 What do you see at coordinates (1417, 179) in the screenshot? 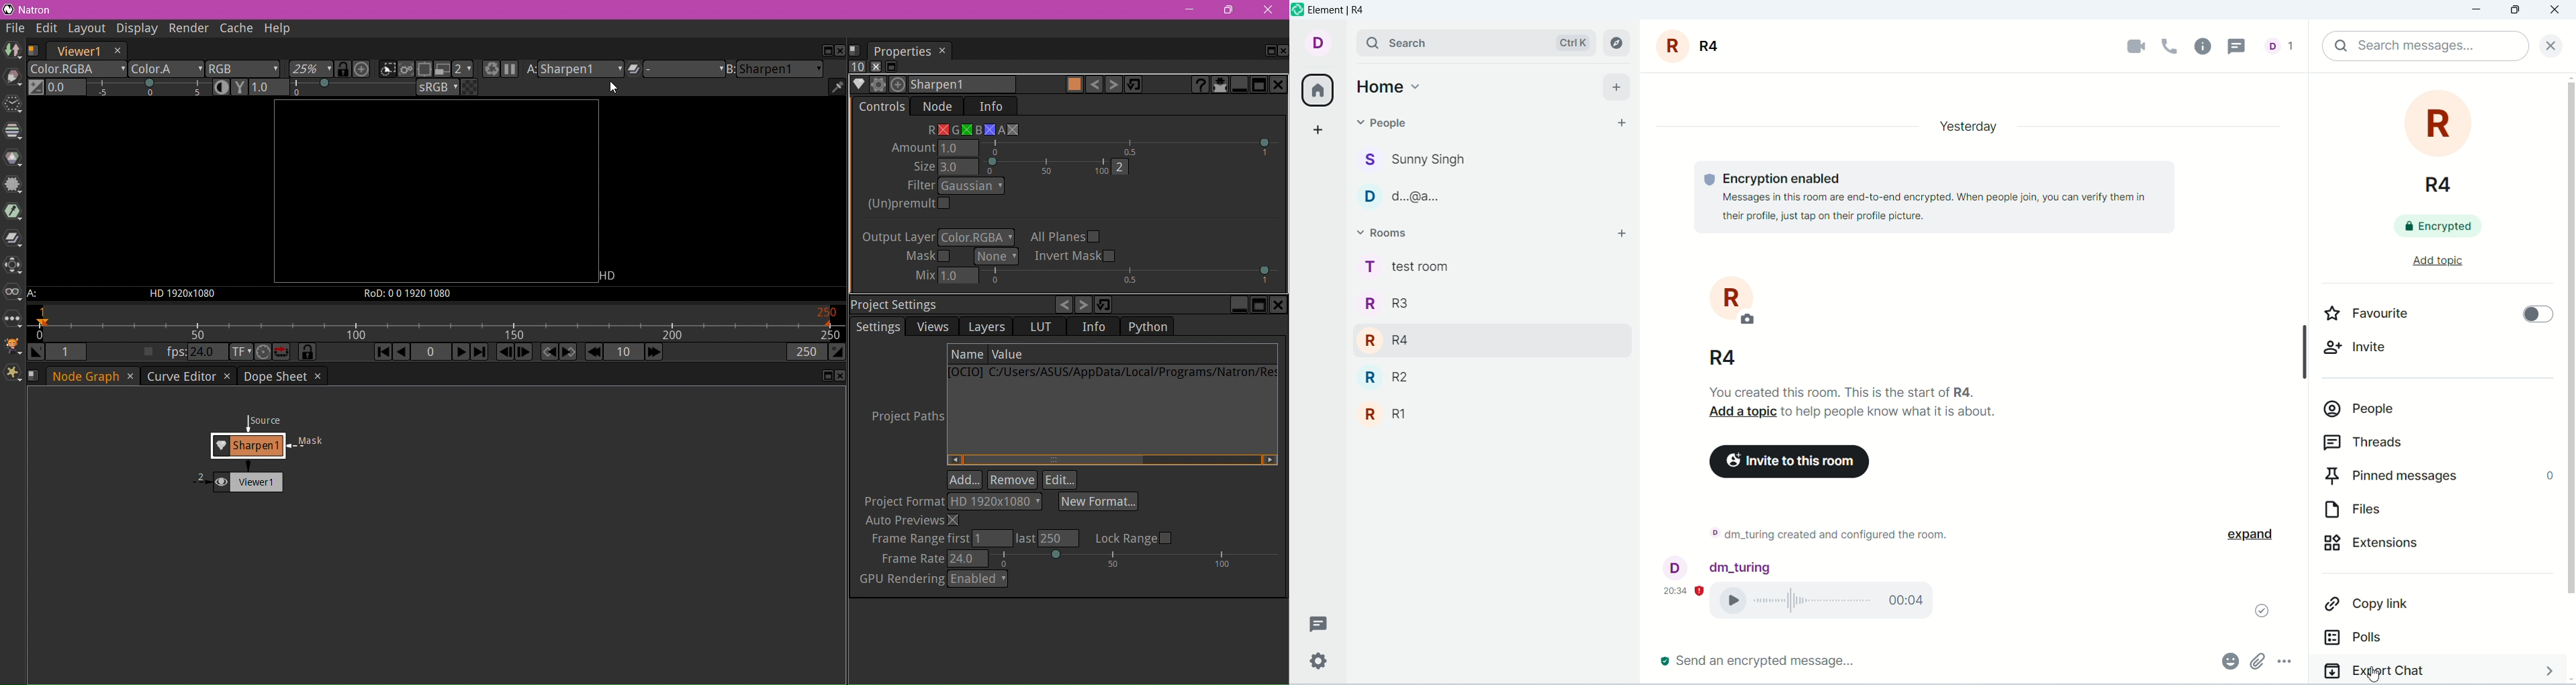
I see `people` at bounding box center [1417, 179].